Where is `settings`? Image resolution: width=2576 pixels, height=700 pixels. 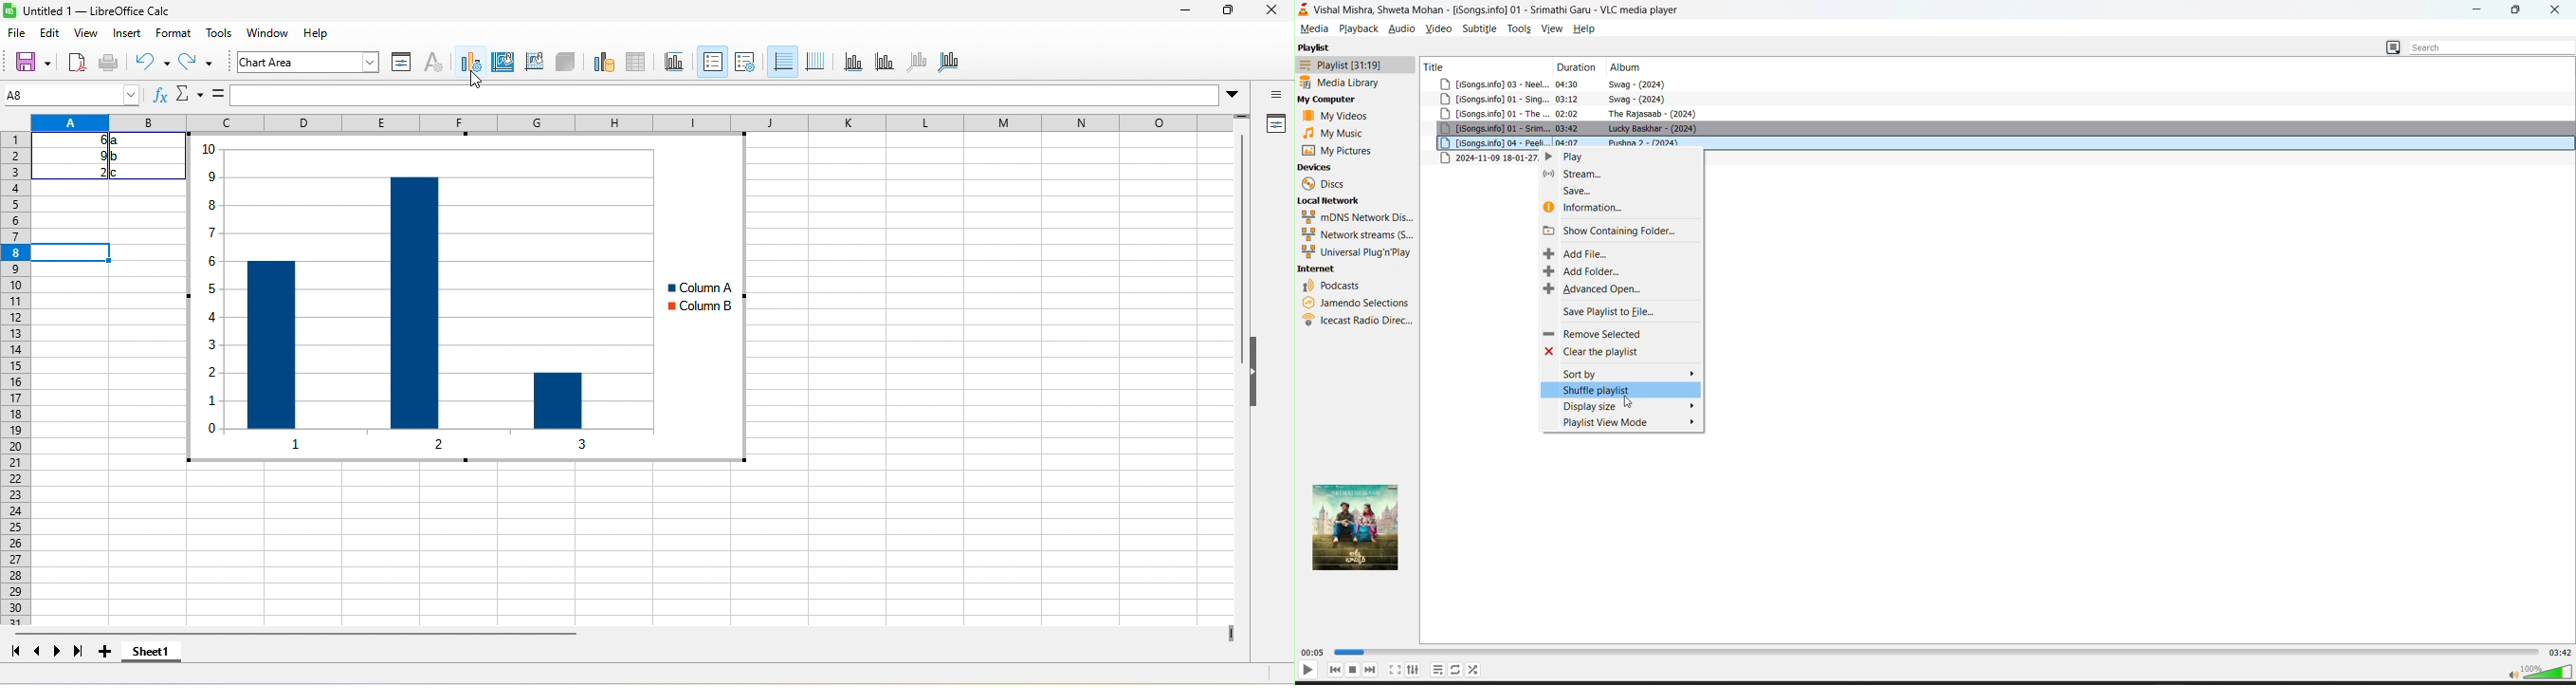 settings is located at coordinates (1413, 670).